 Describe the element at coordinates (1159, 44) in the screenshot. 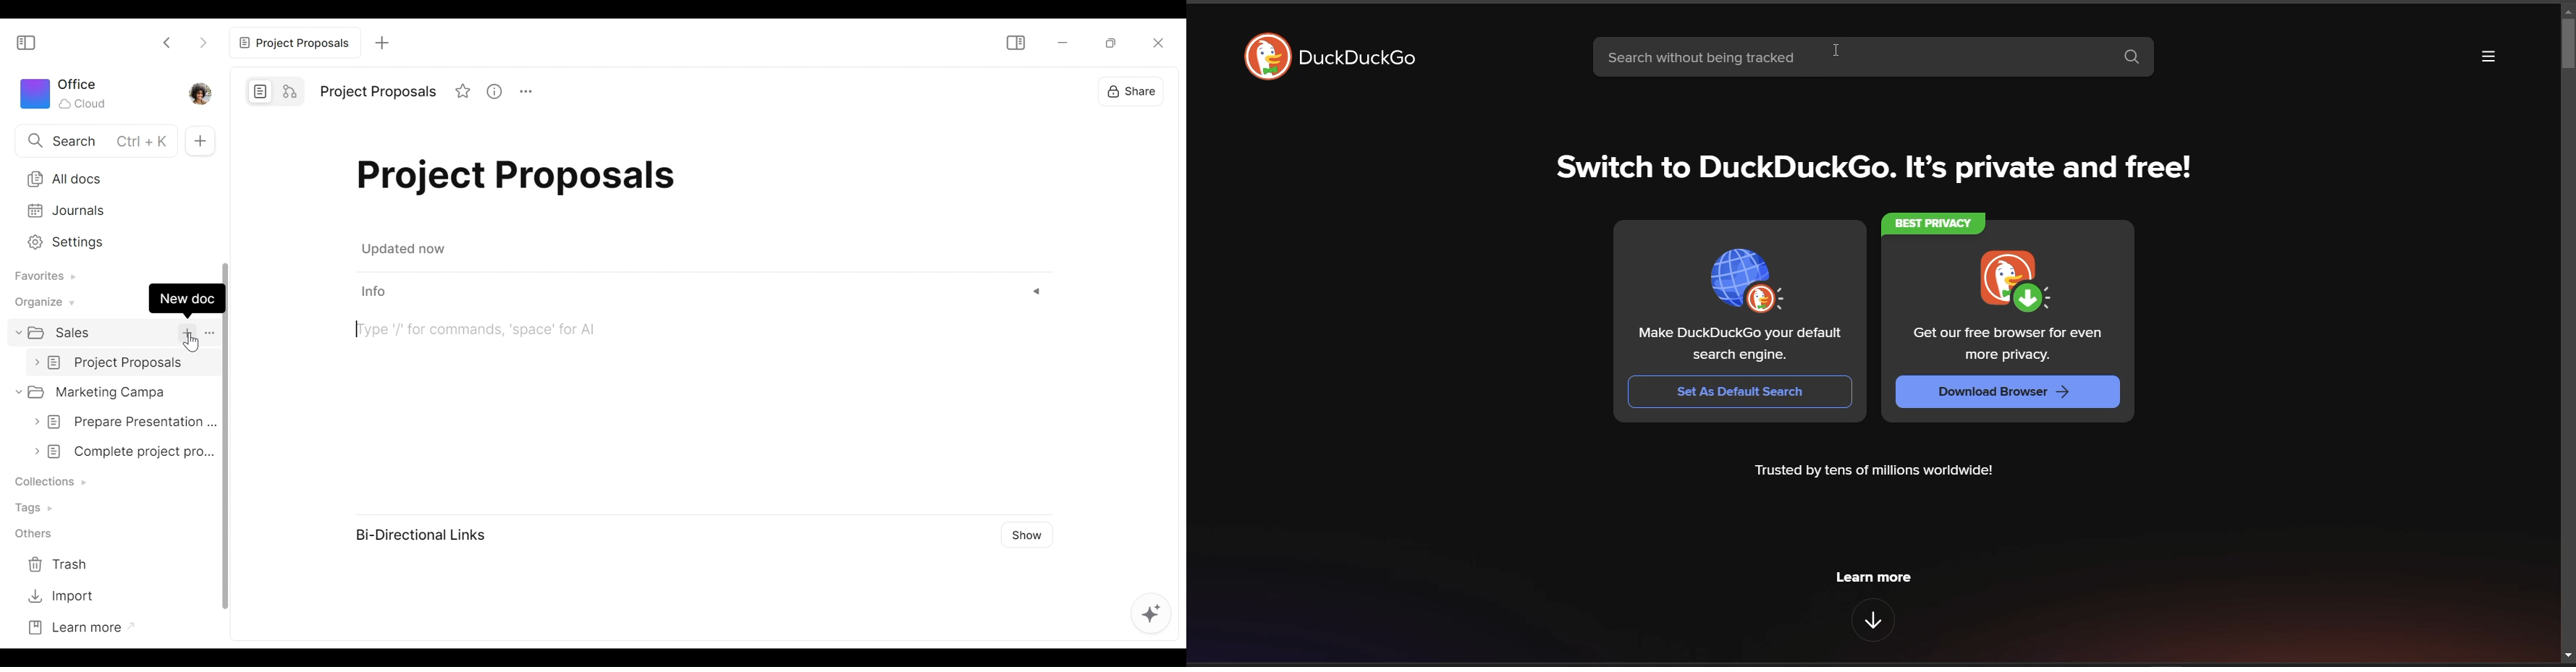

I see `Close` at that location.